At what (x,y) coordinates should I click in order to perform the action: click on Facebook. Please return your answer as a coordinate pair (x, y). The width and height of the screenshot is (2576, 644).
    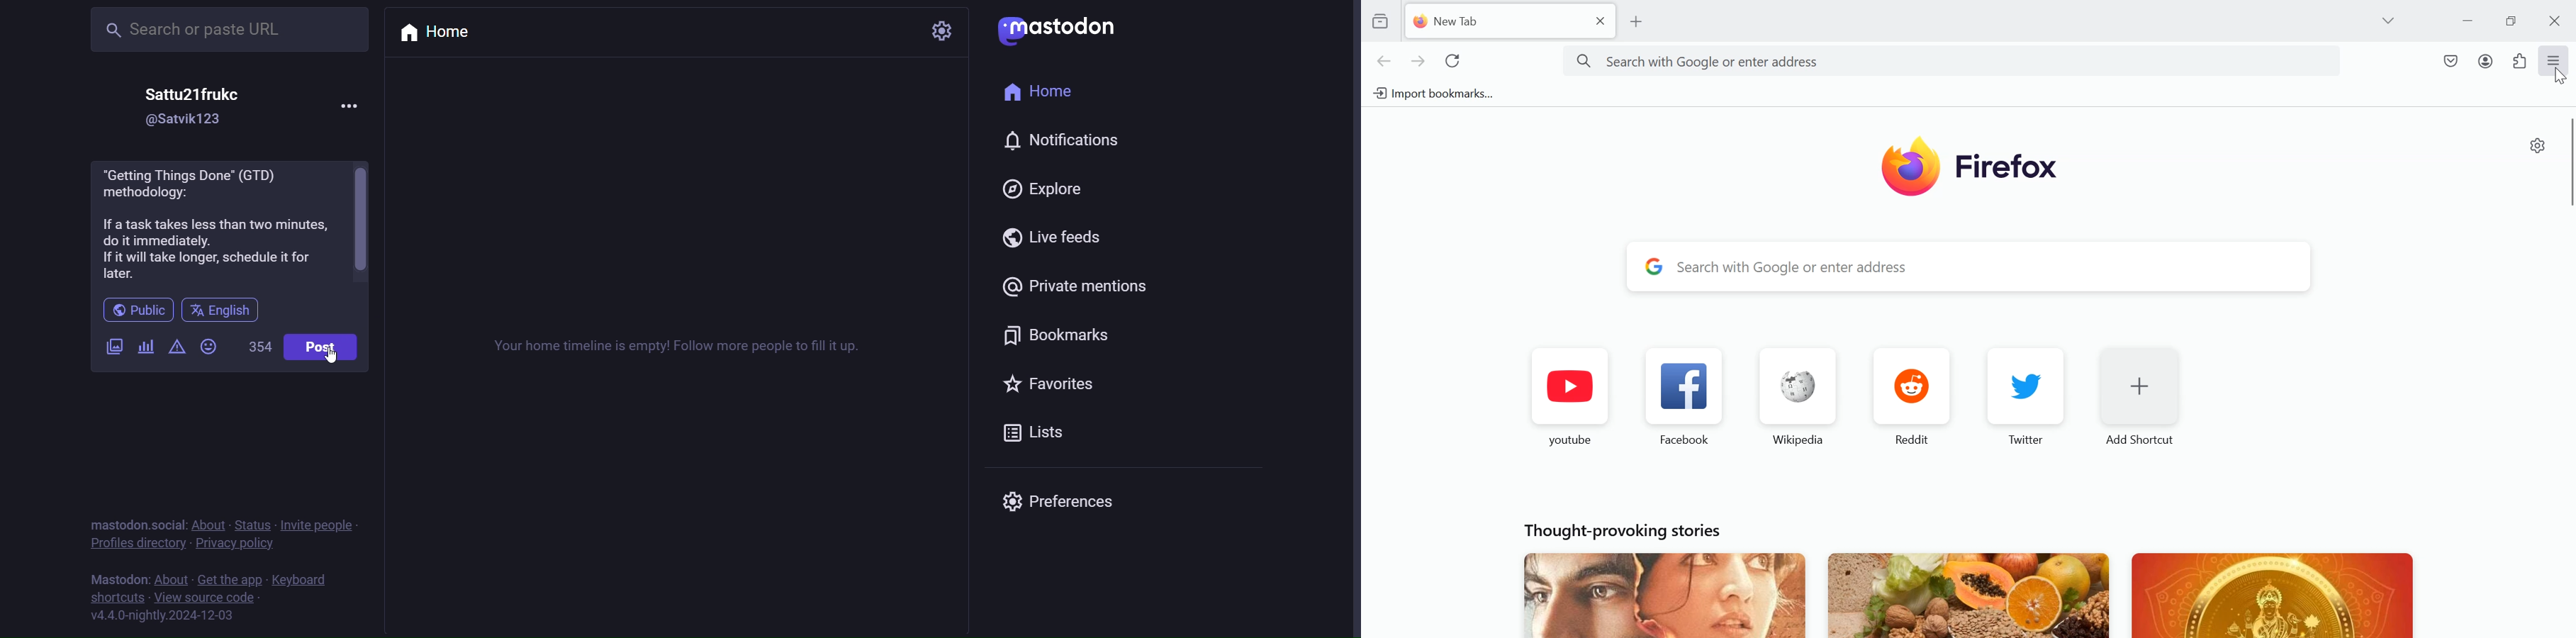
    Looking at the image, I should click on (1687, 396).